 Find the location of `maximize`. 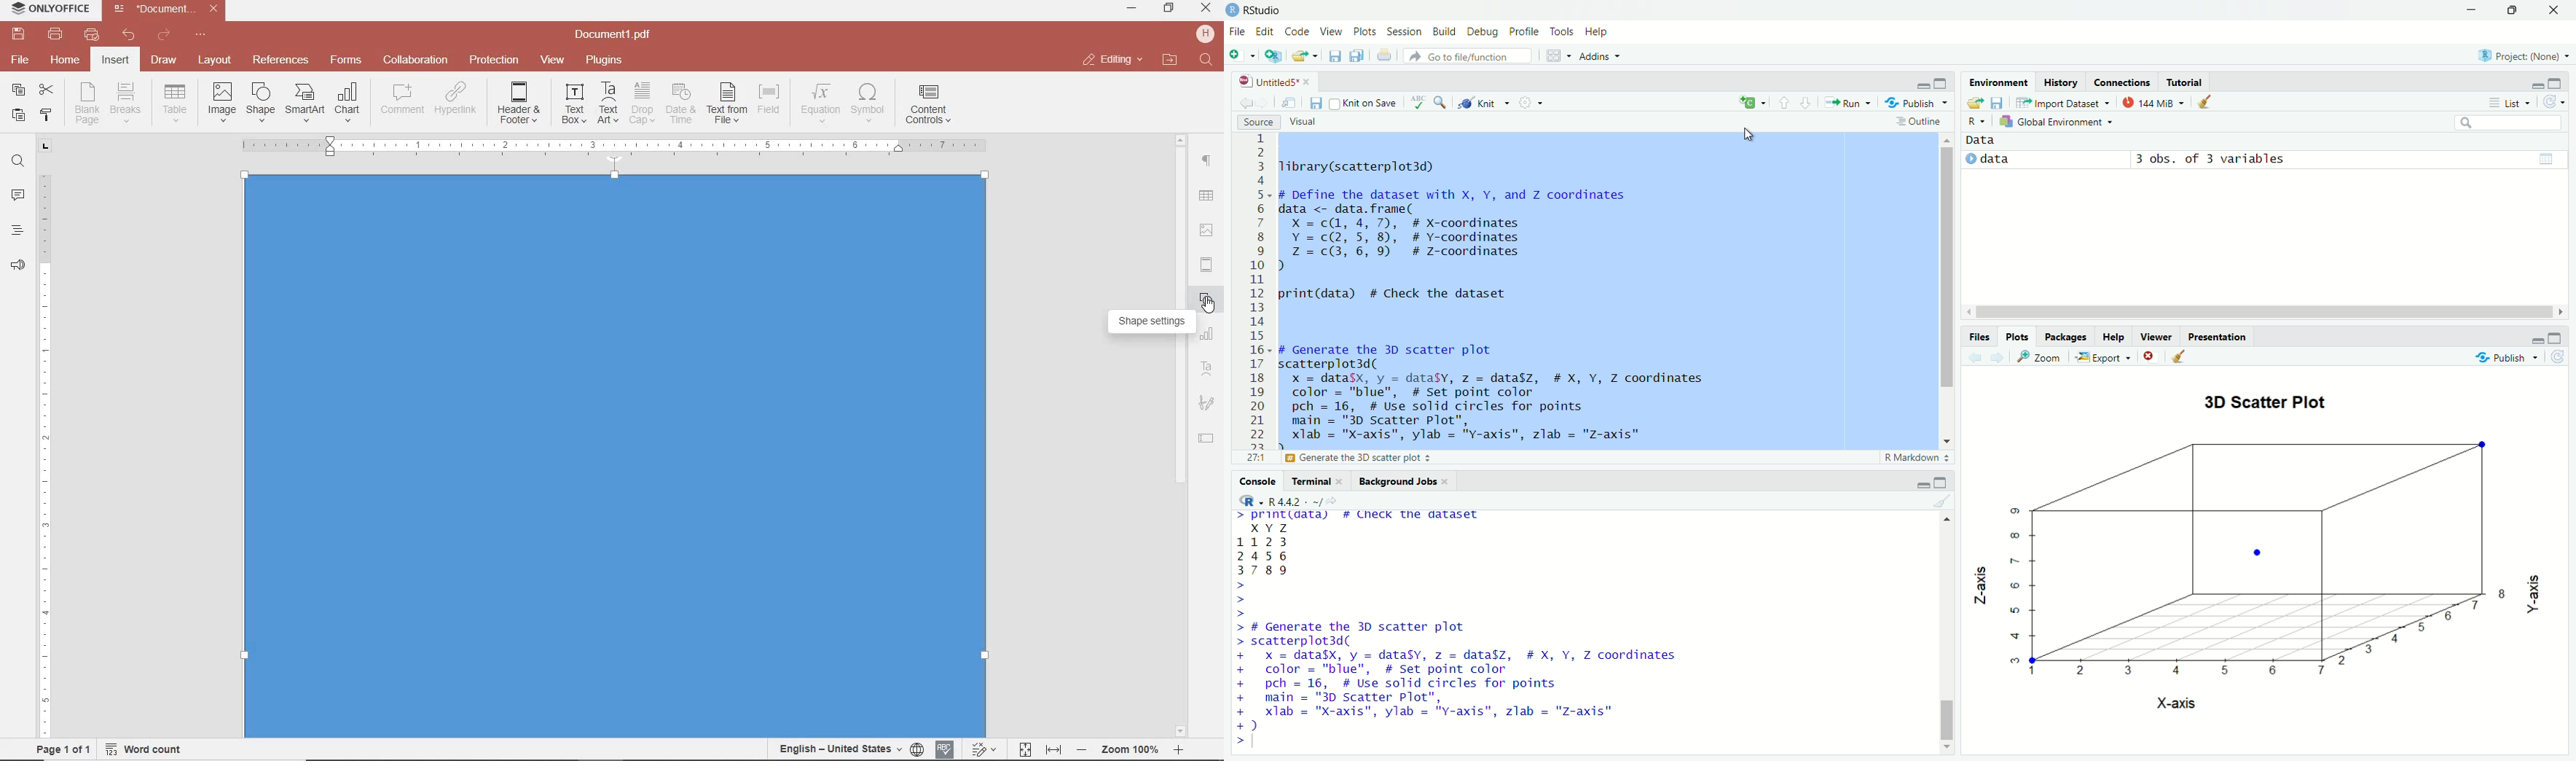

maximize is located at coordinates (2562, 335).